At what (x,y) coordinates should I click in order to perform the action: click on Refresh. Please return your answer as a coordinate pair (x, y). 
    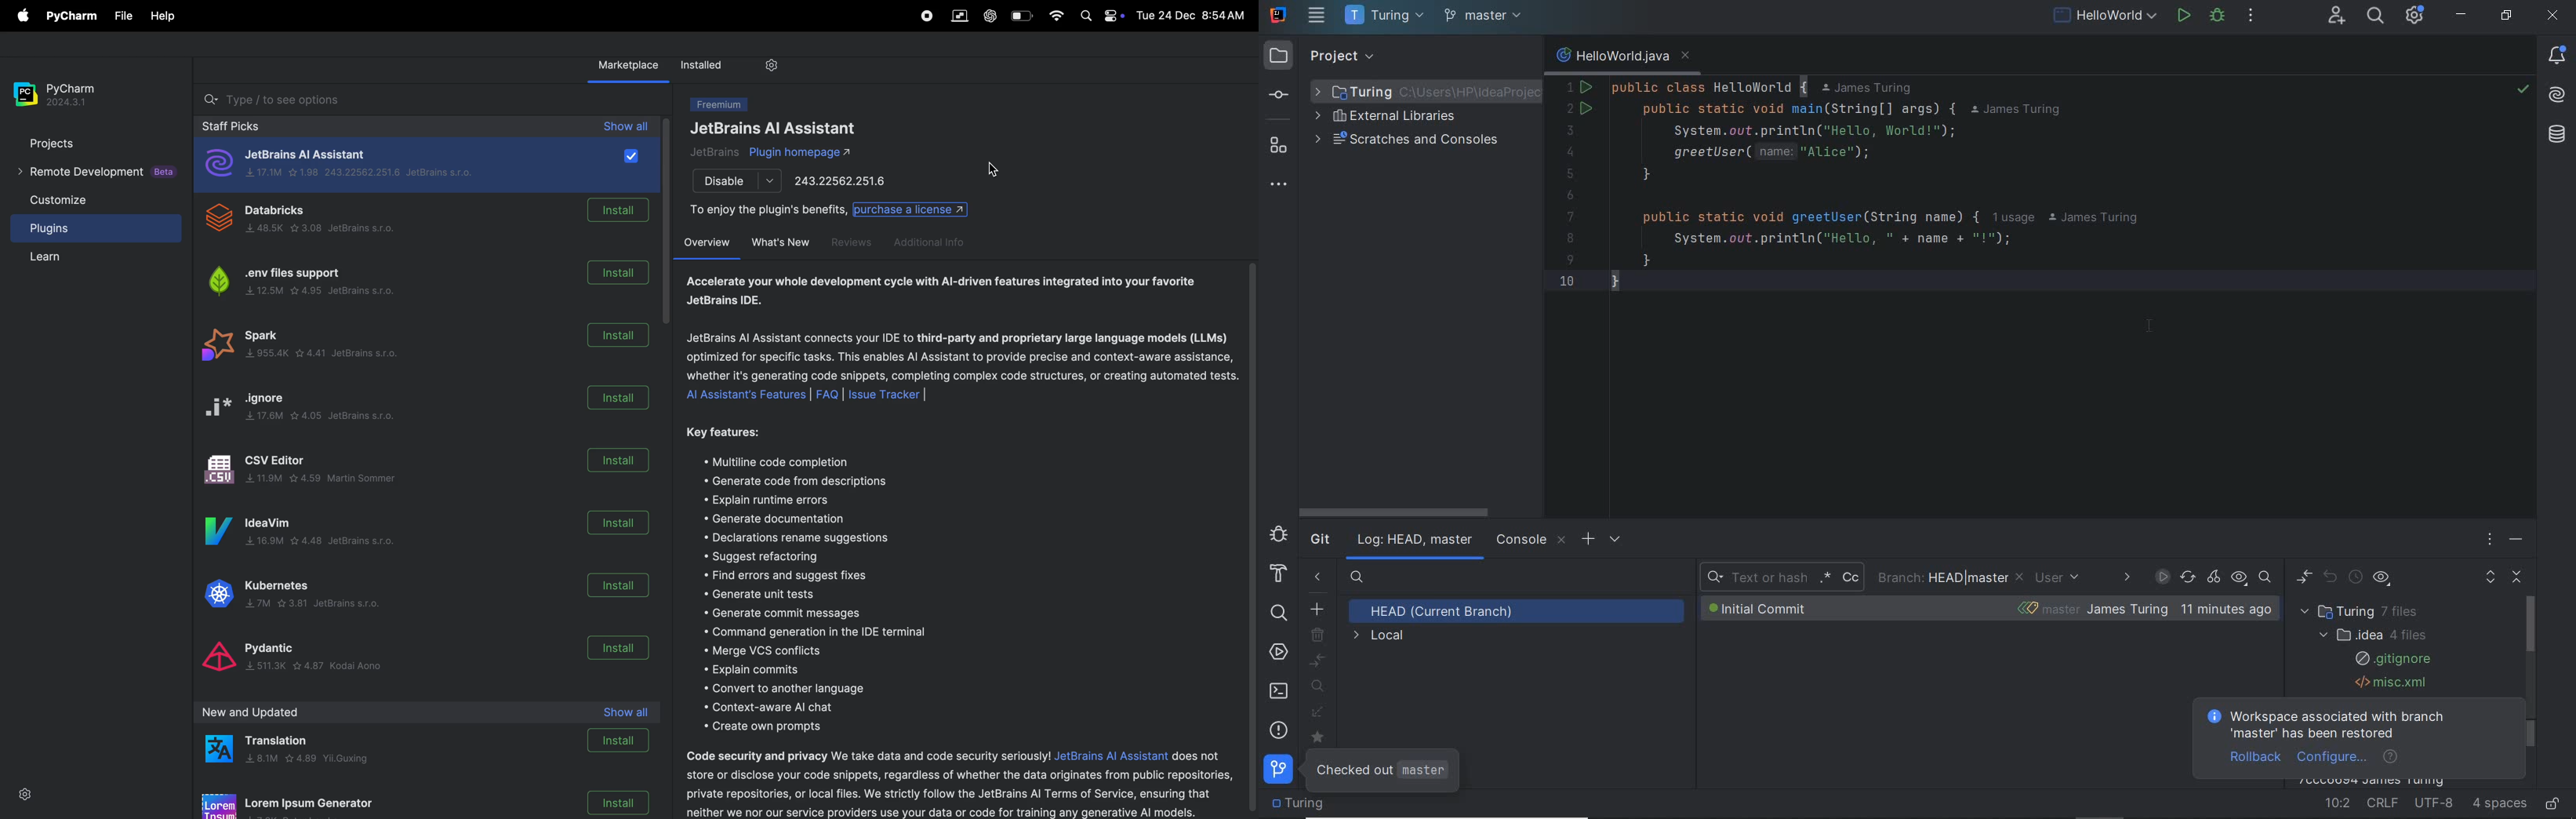
    Looking at the image, I should click on (2188, 578).